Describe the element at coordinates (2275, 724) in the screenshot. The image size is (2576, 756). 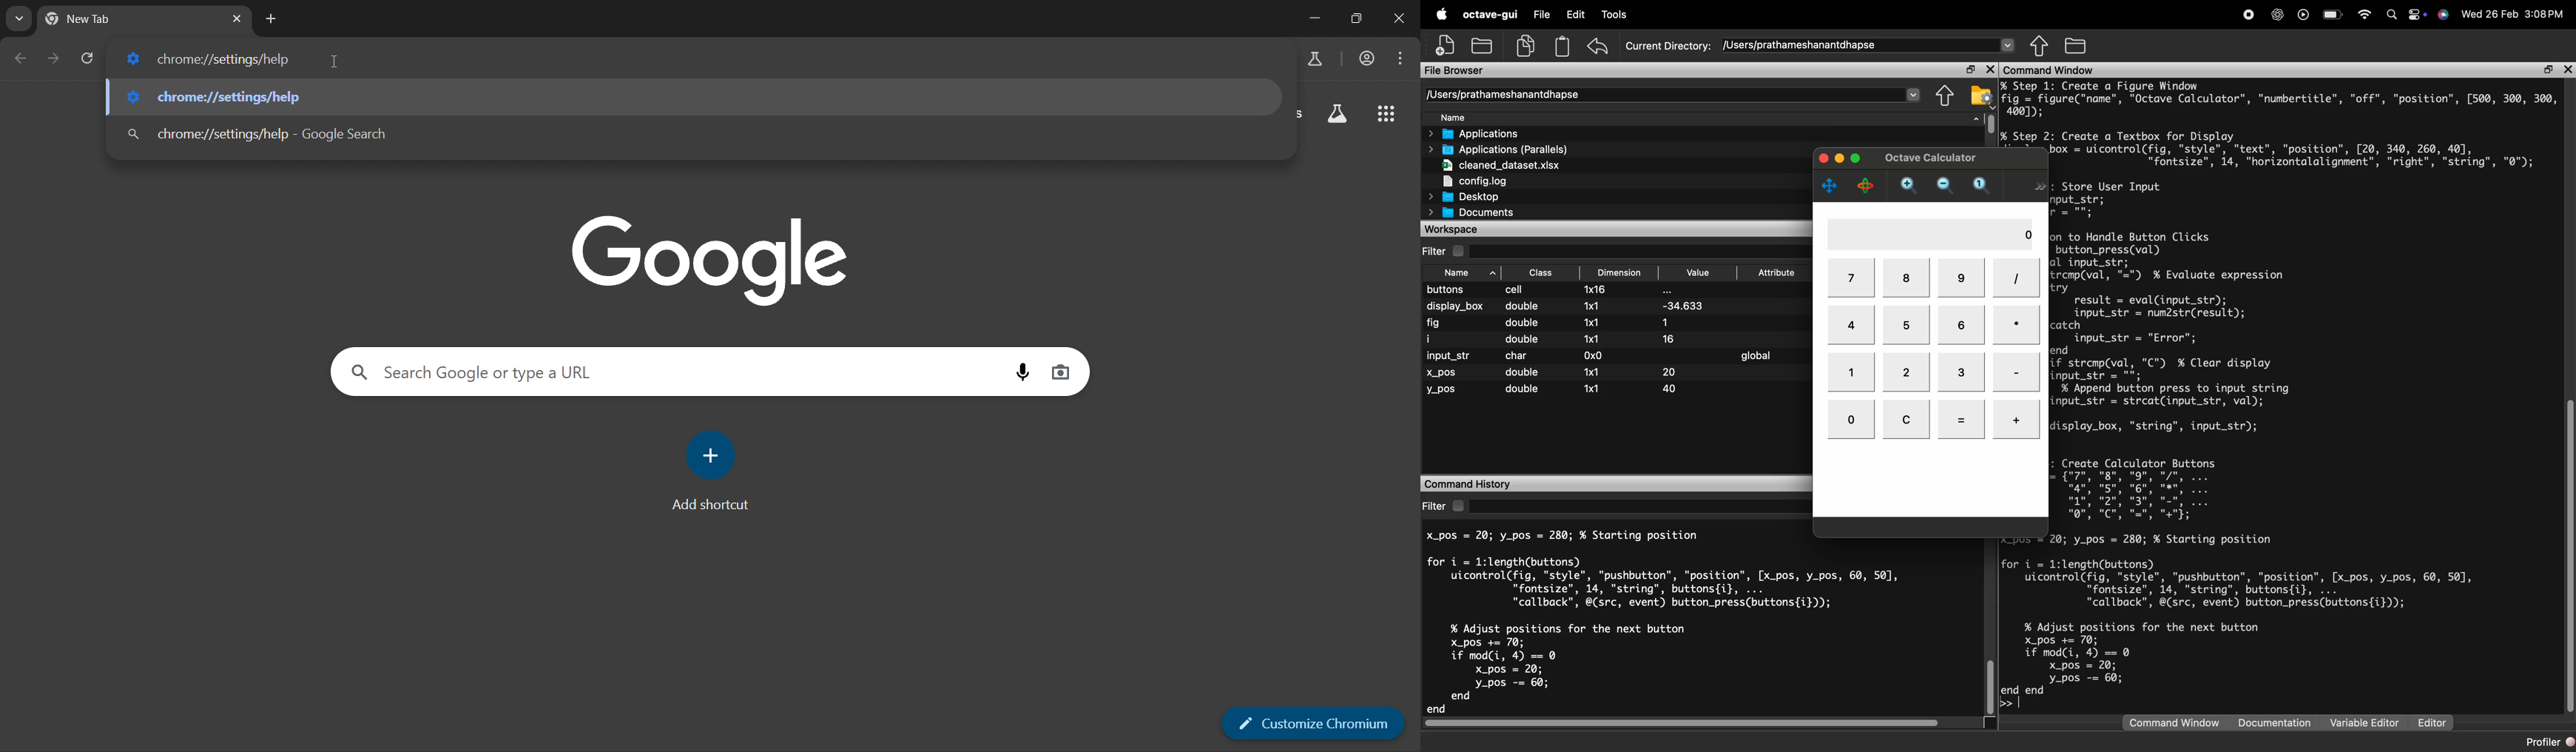
I see `Documentation` at that location.